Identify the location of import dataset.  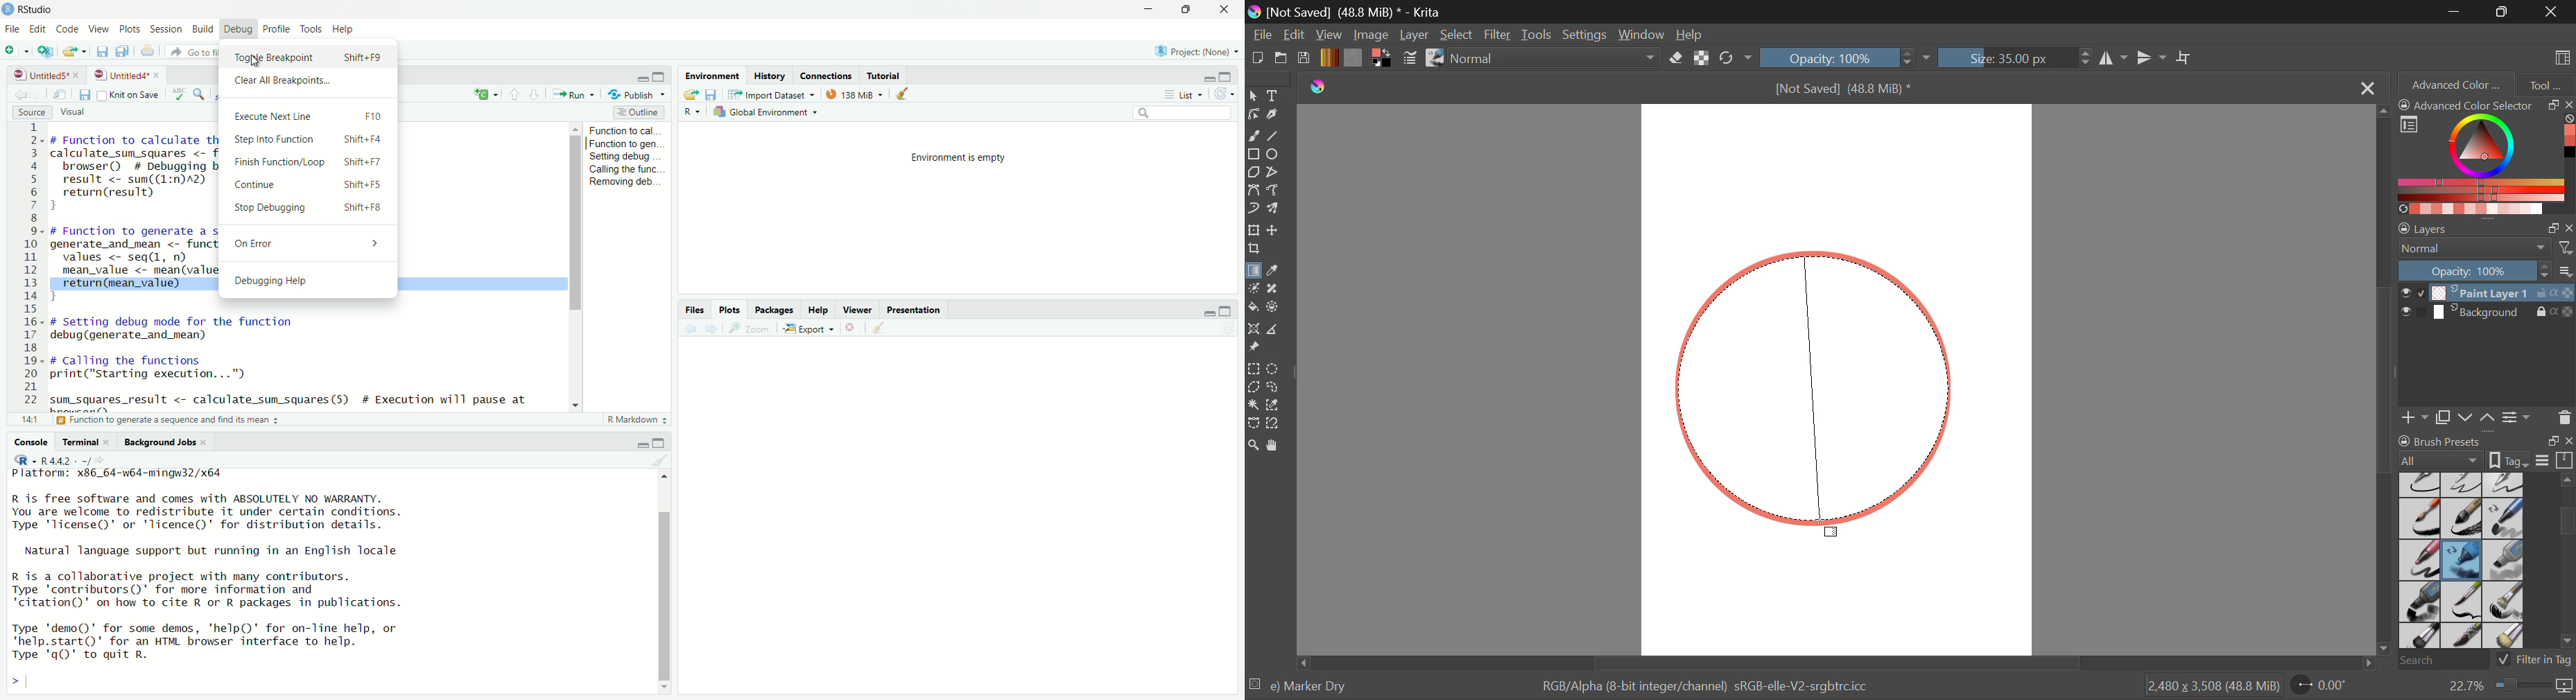
(776, 95).